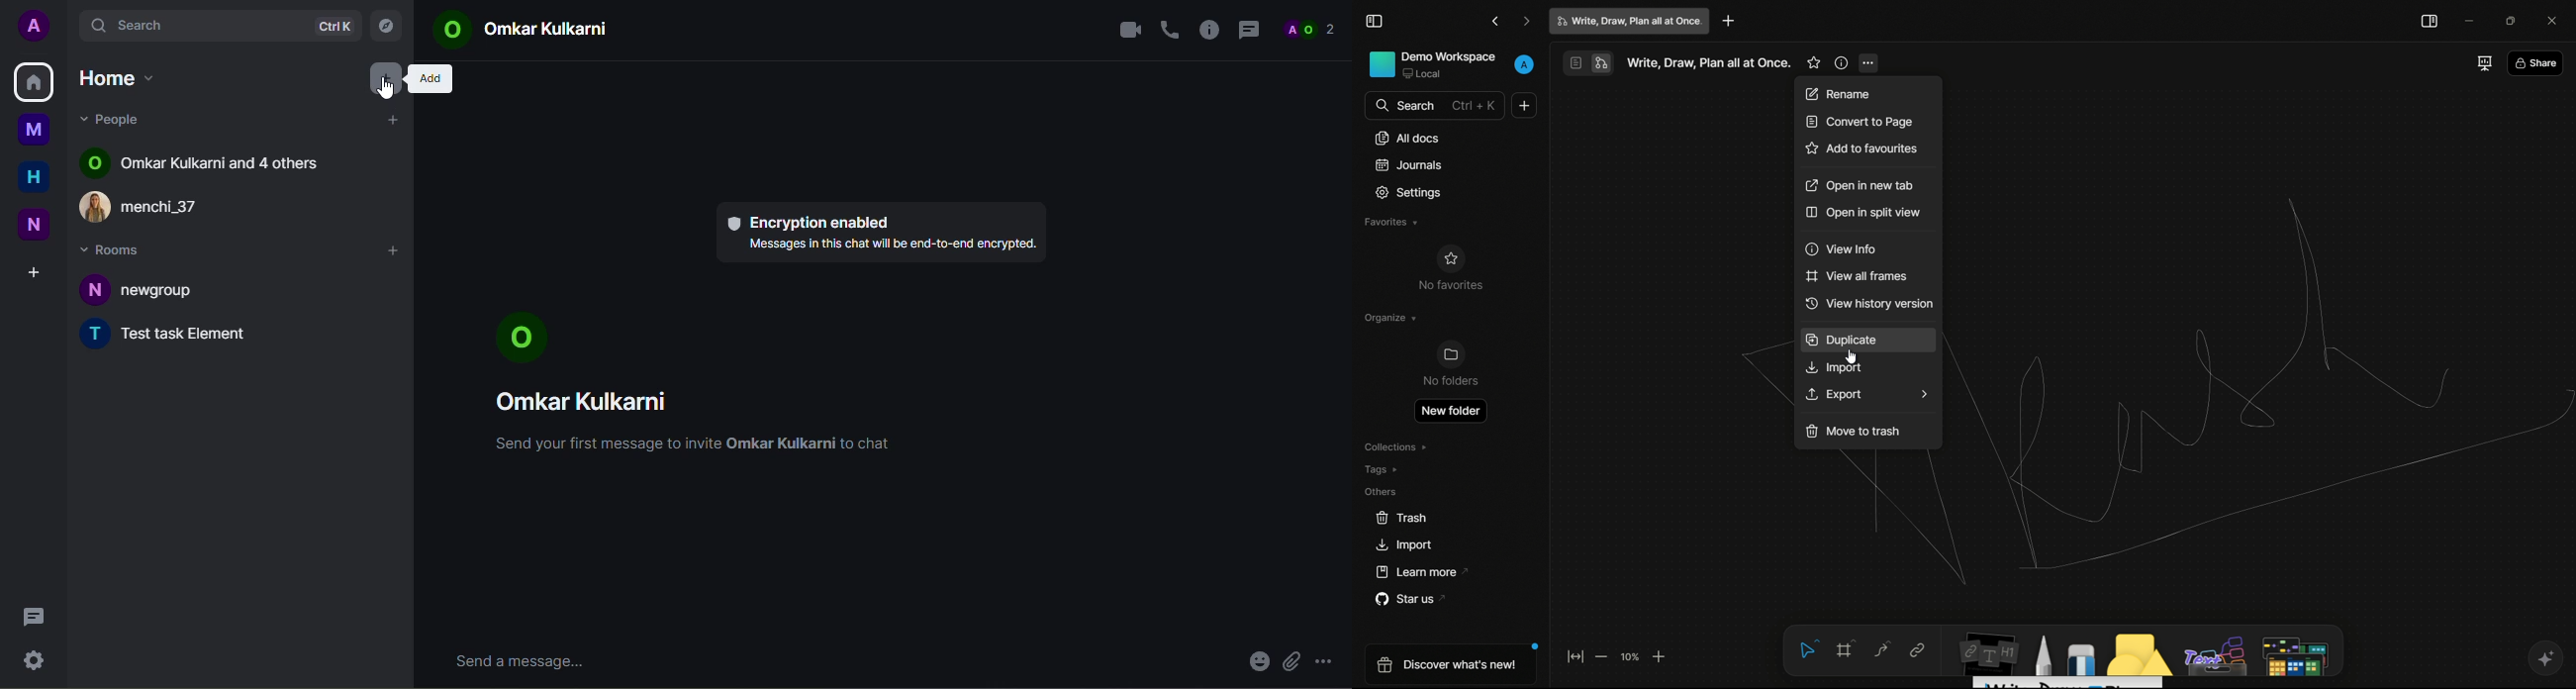 This screenshot has height=700, width=2576. I want to click on open new folder, so click(1449, 411).